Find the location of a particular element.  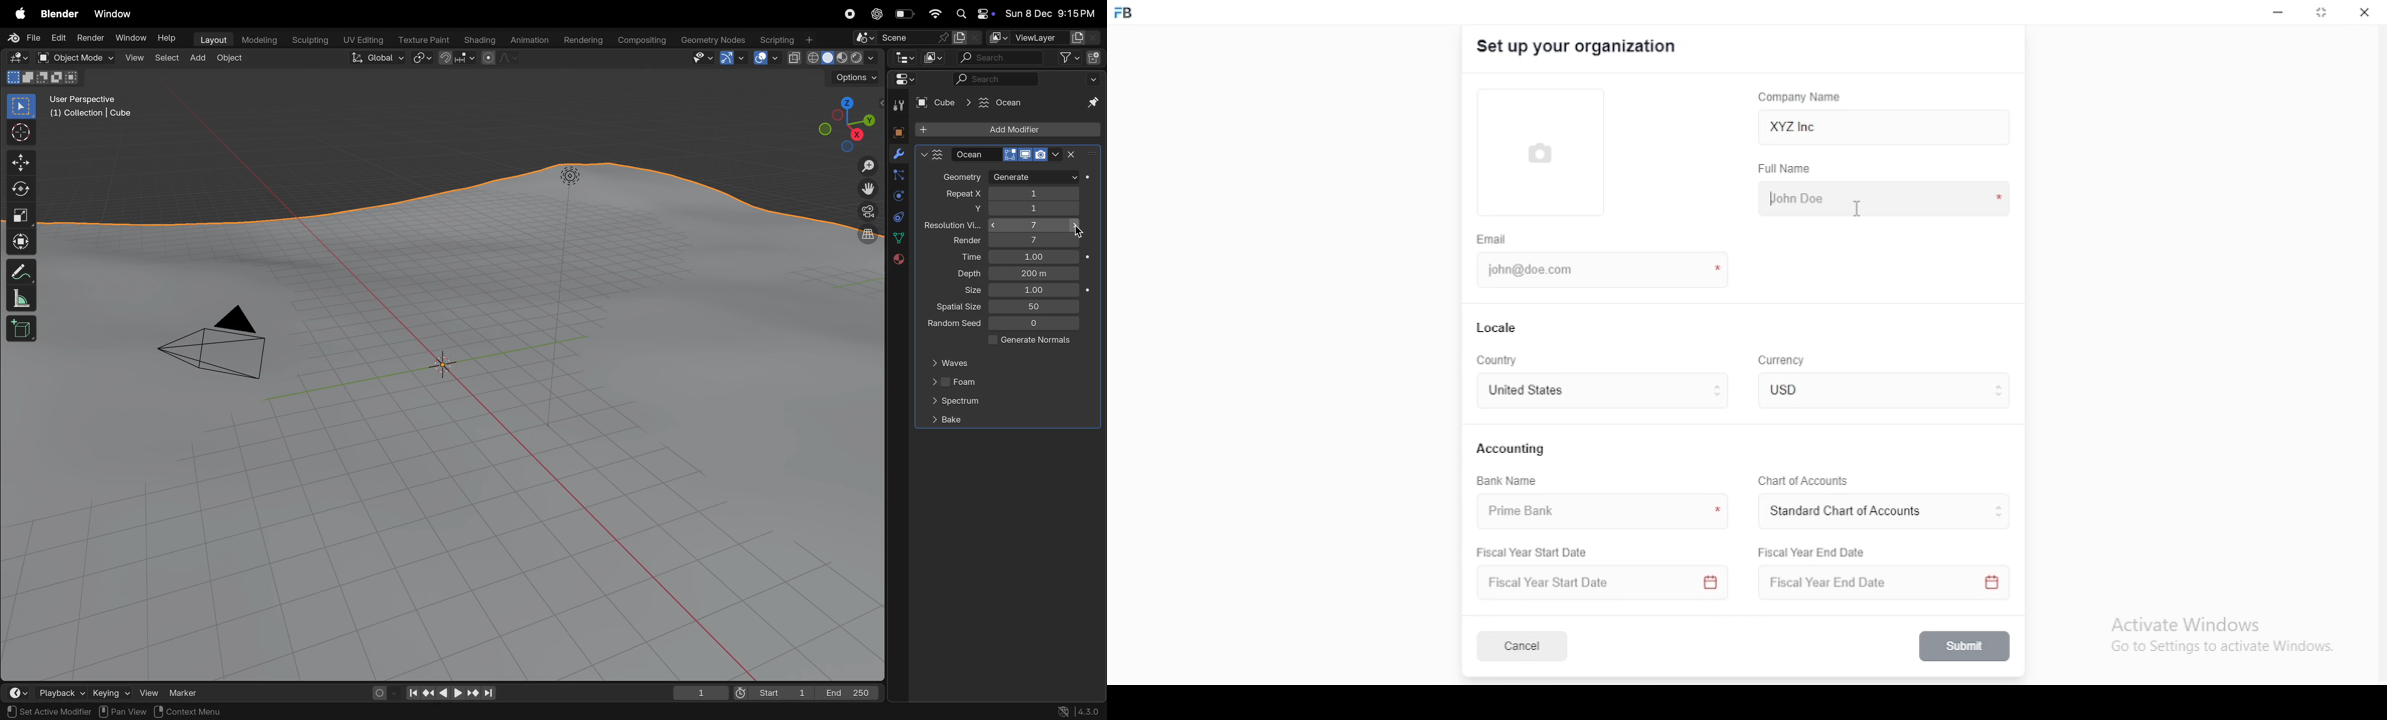

minimize is located at coordinates (2278, 13).